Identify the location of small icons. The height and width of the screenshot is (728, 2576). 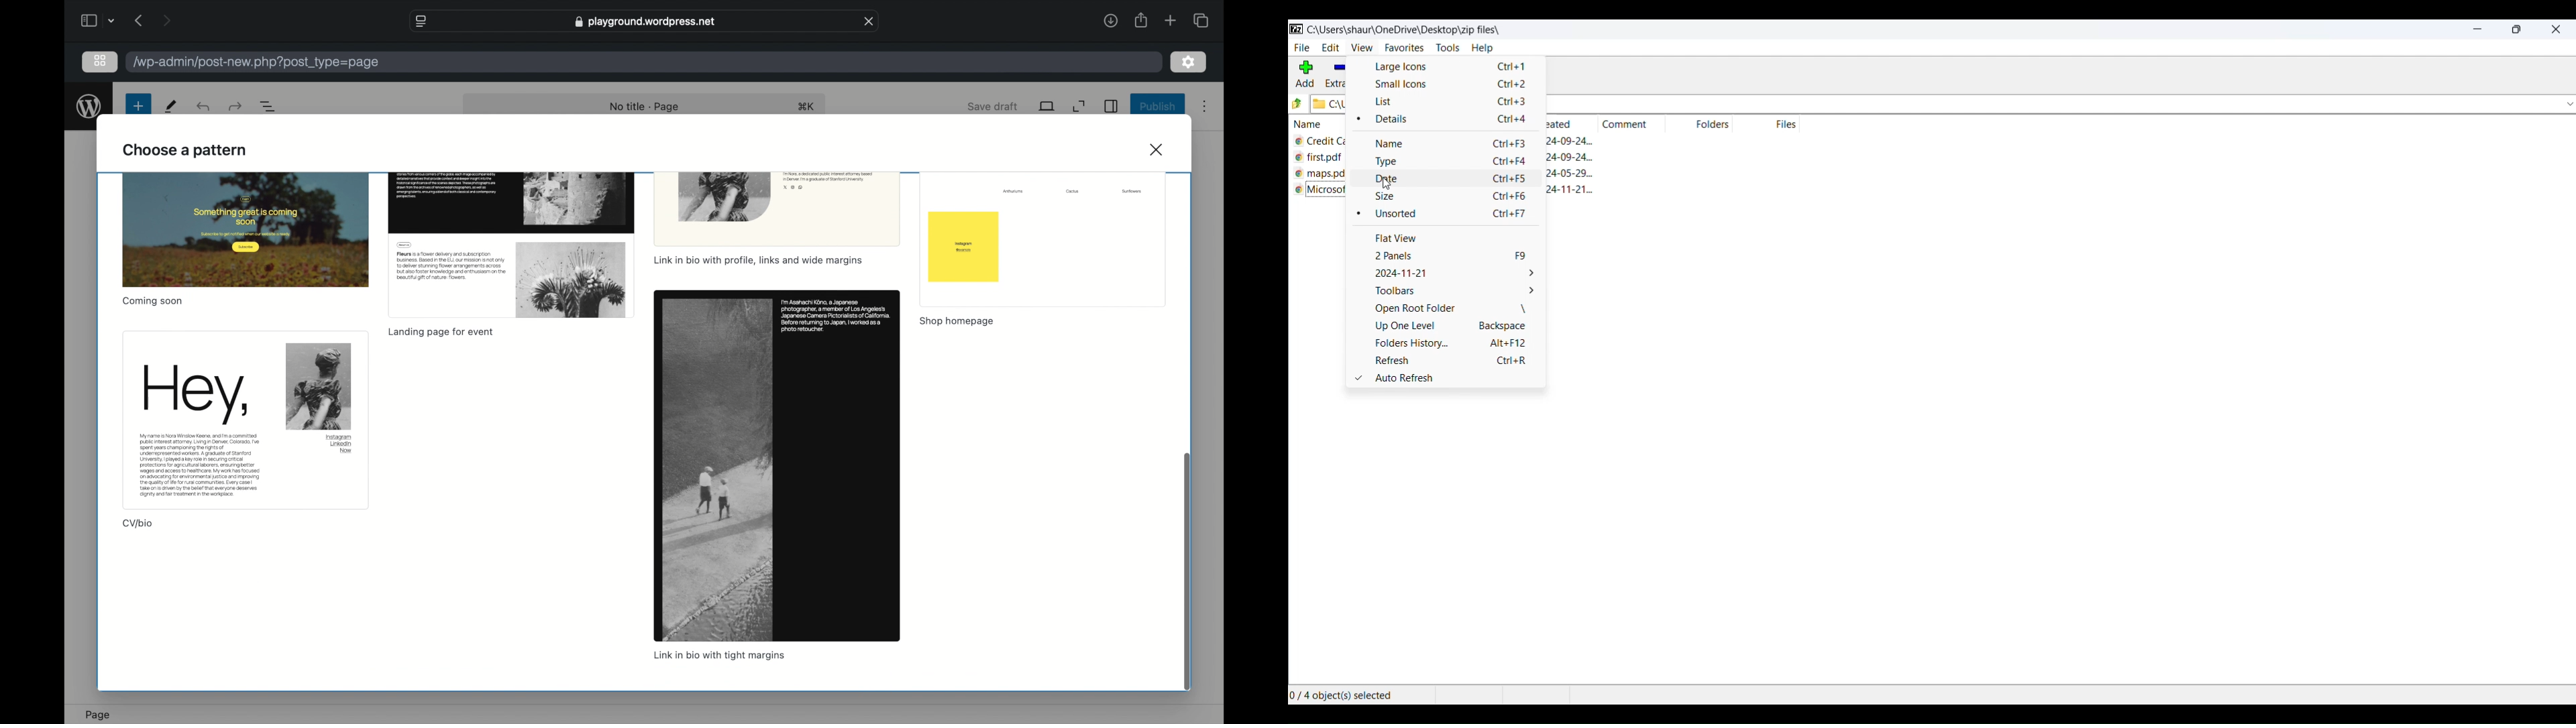
(1452, 84).